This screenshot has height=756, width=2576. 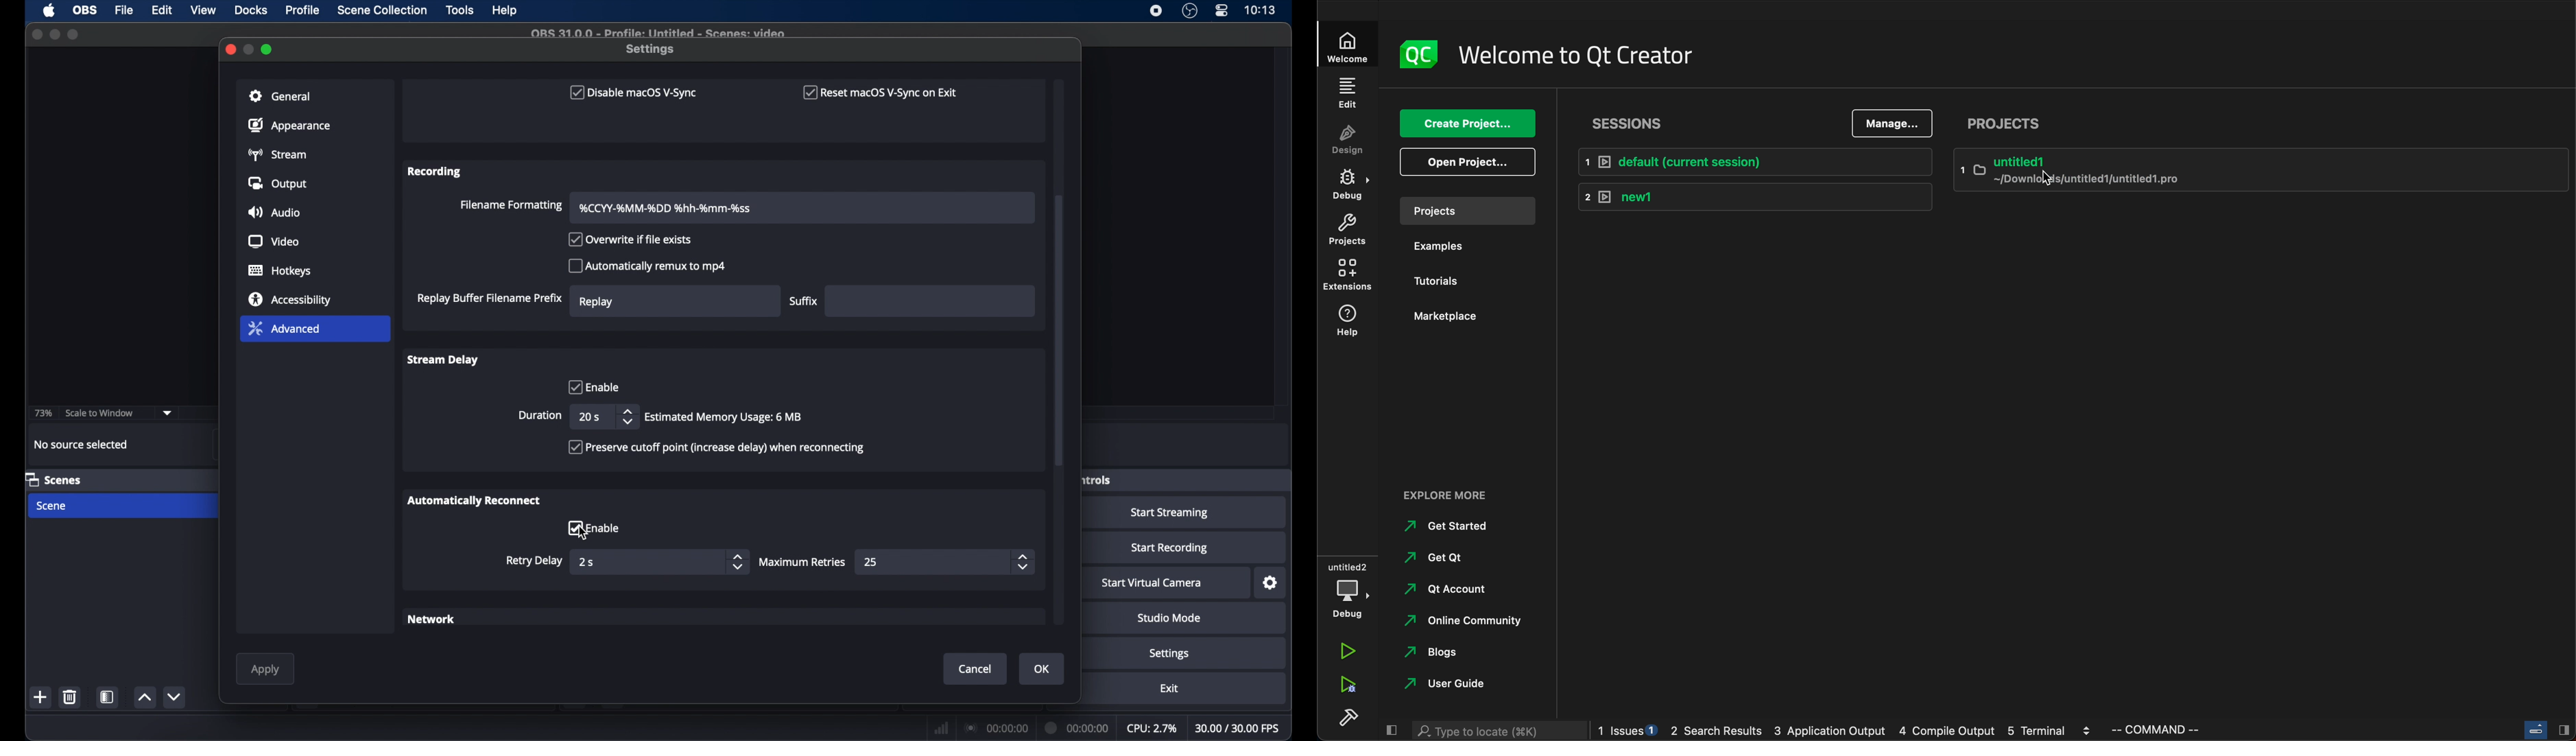 What do you see at coordinates (1754, 195) in the screenshot?
I see `new1` at bounding box center [1754, 195].